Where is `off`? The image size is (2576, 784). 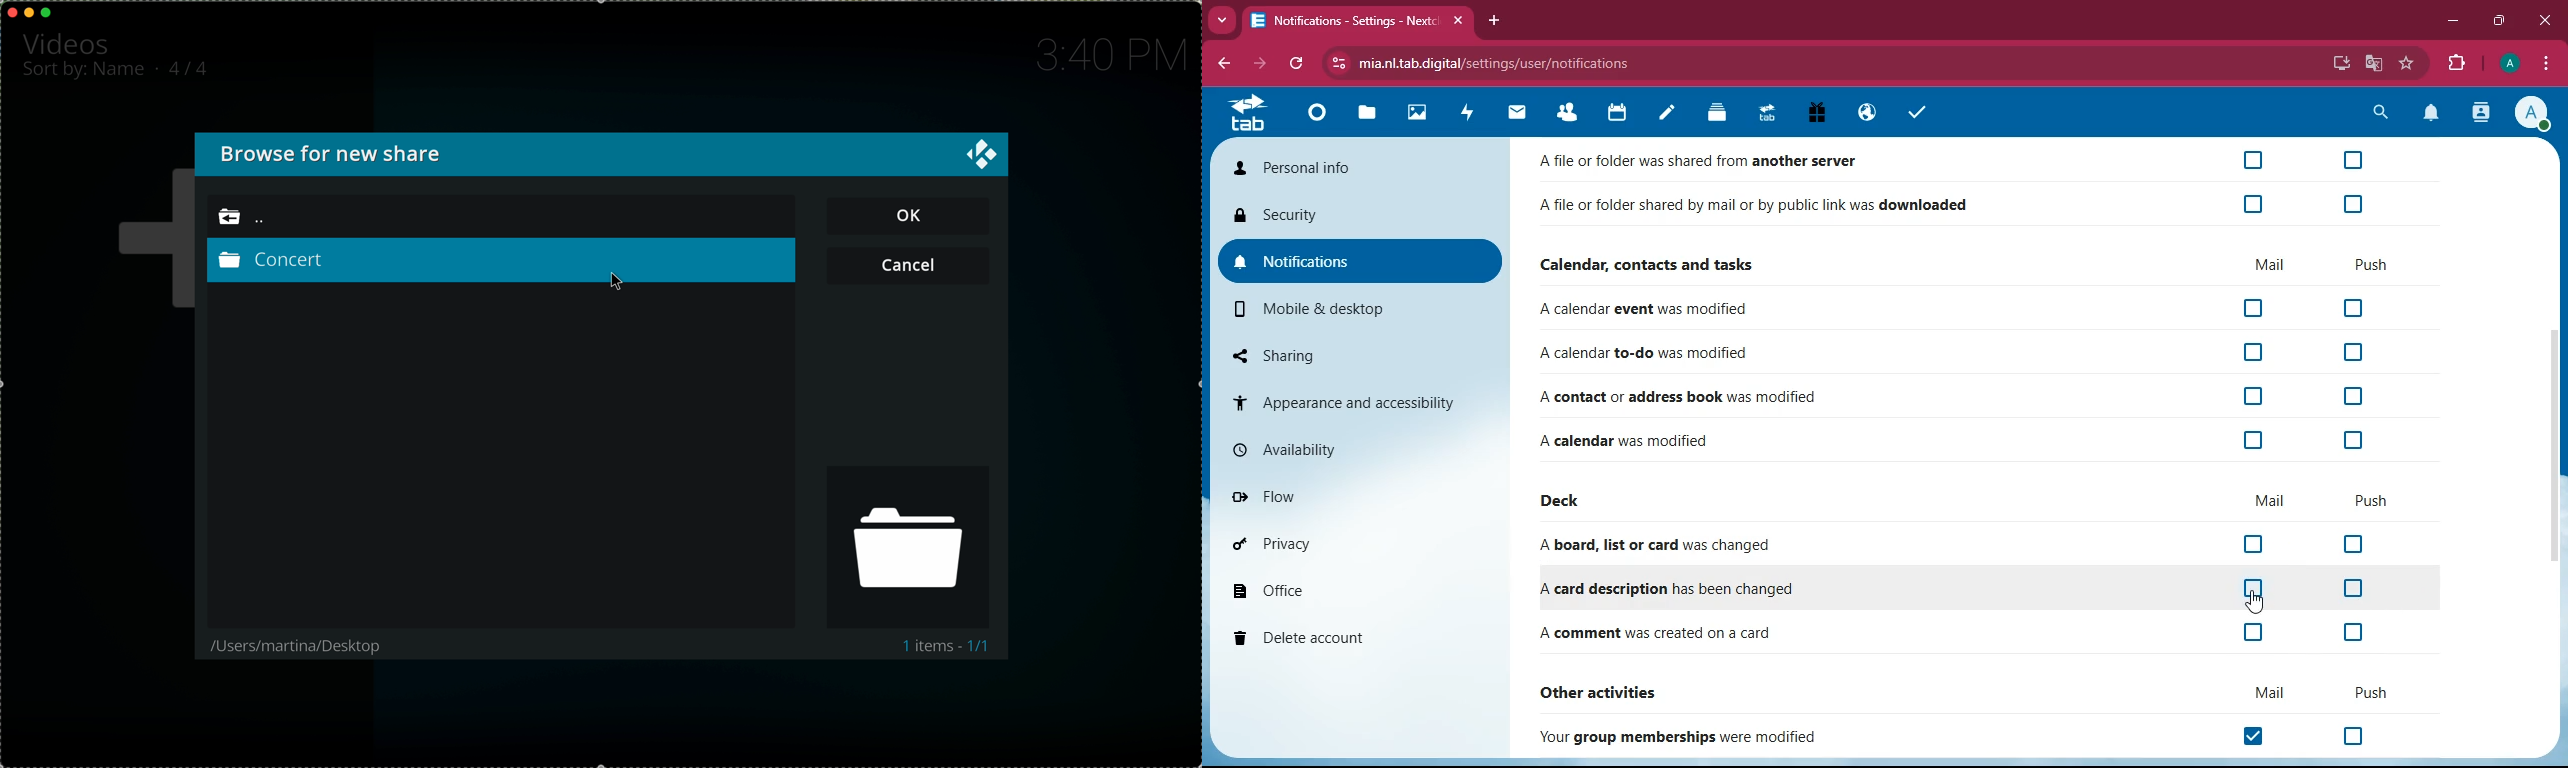 off is located at coordinates (2255, 633).